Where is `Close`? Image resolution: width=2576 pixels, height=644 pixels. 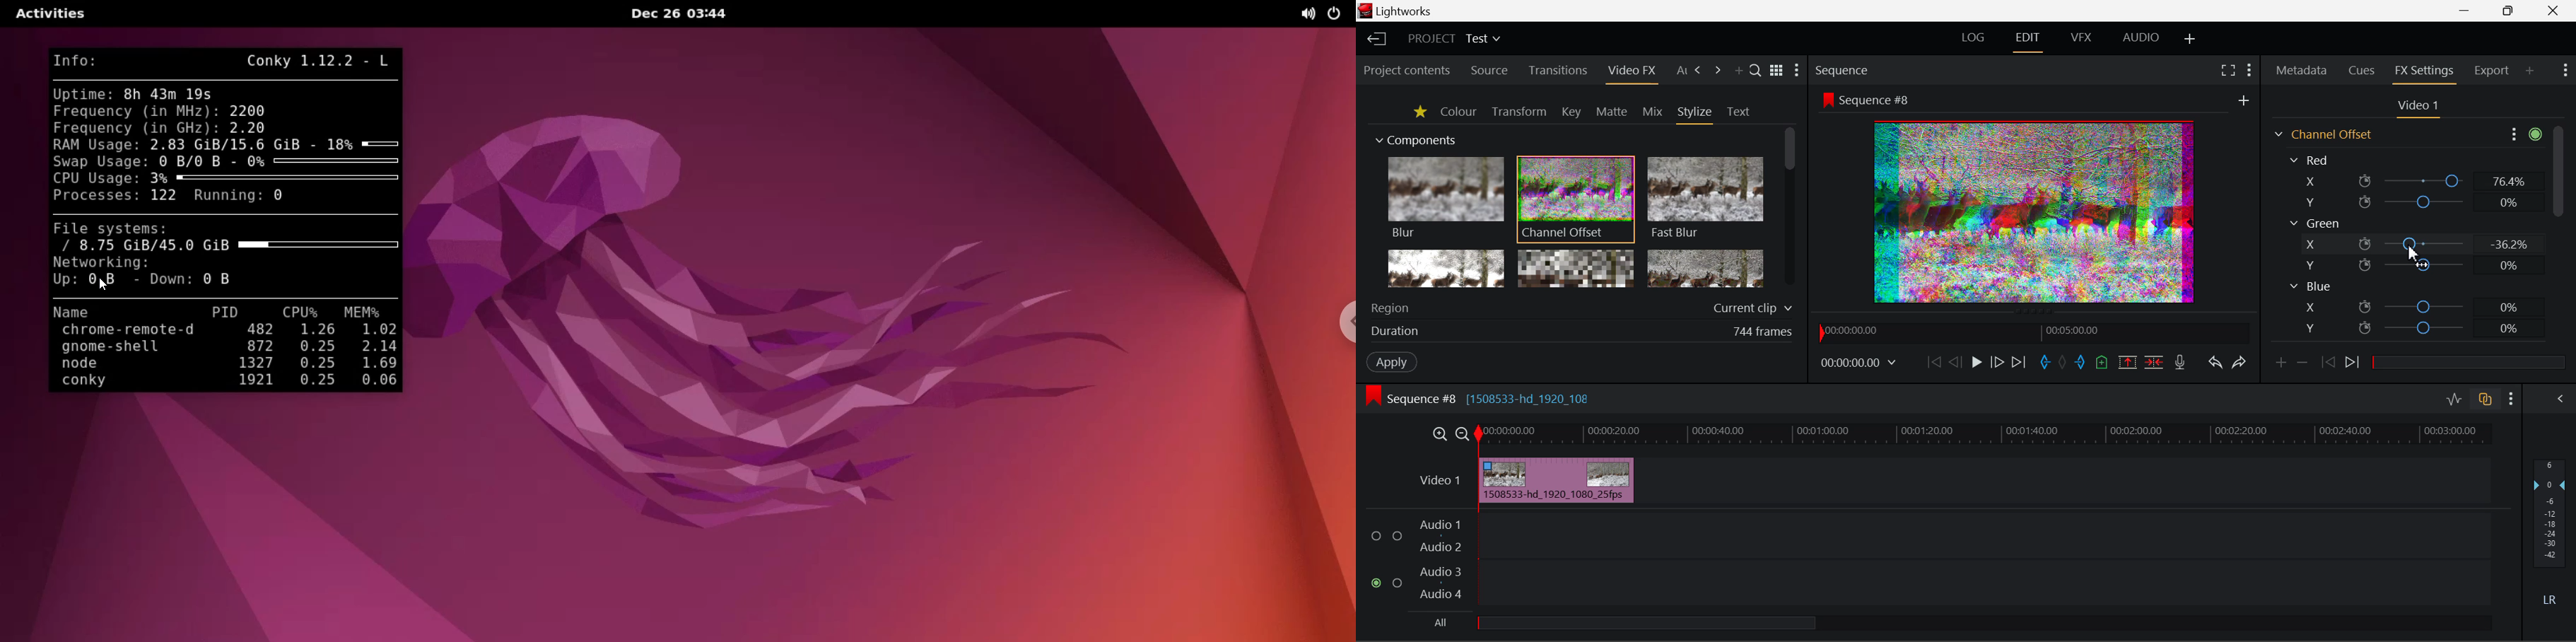 Close is located at coordinates (2553, 11).